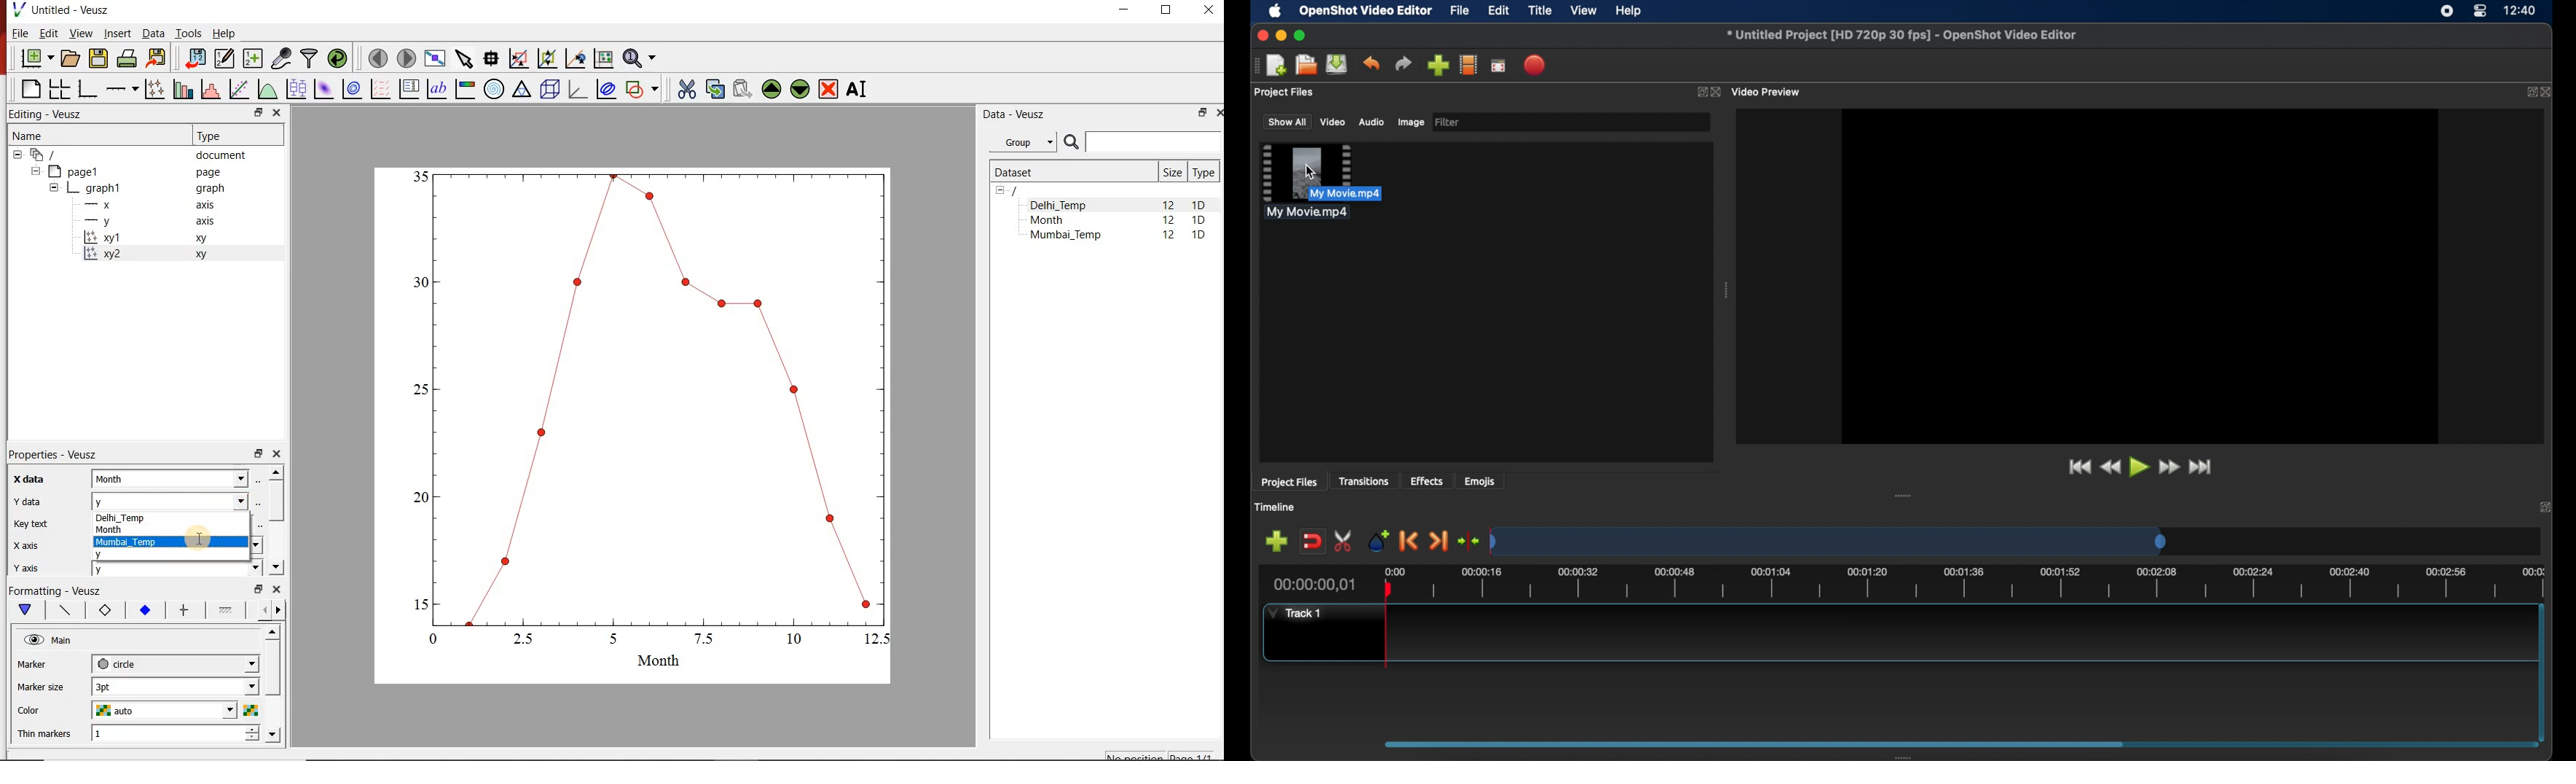 The width and height of the screenshot is (2576, 784). What do you see at coordinates (272, 612) in the screenshot?
I see `Grid lines` at bounding box center [272, 612].